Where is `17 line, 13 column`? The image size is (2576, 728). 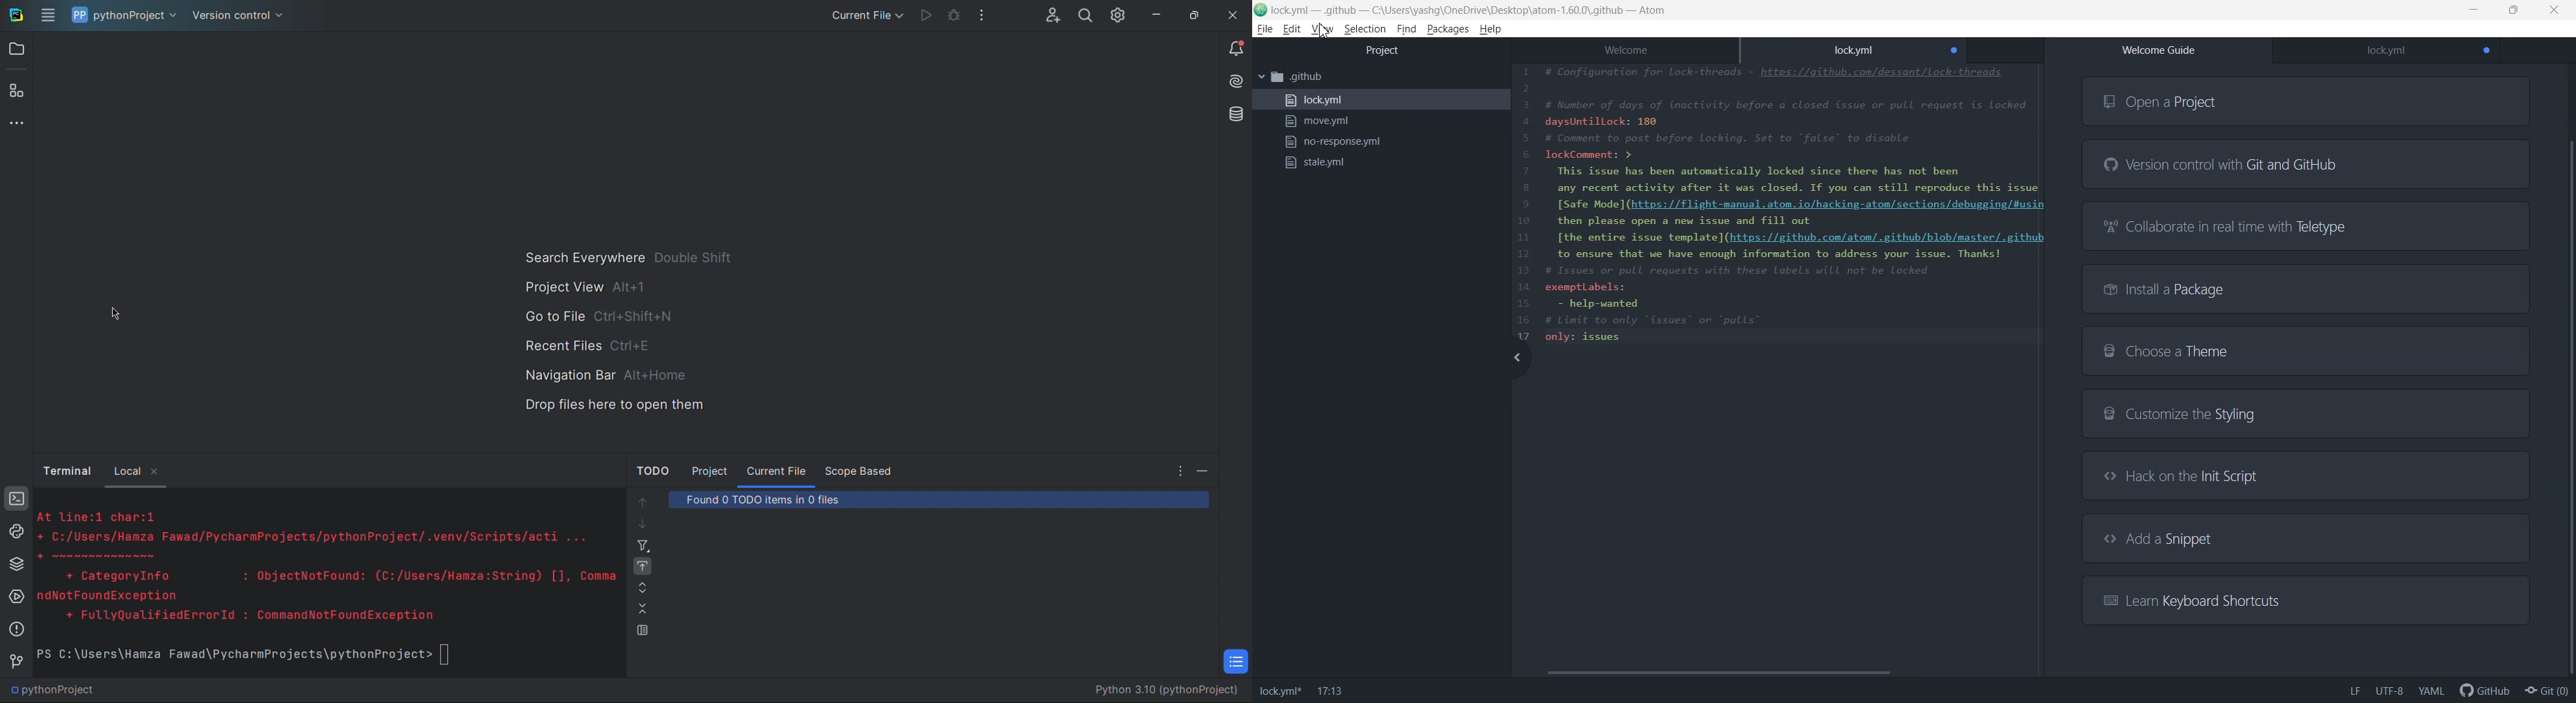 17 line, 13 column is located at coordinates (1331, 692).